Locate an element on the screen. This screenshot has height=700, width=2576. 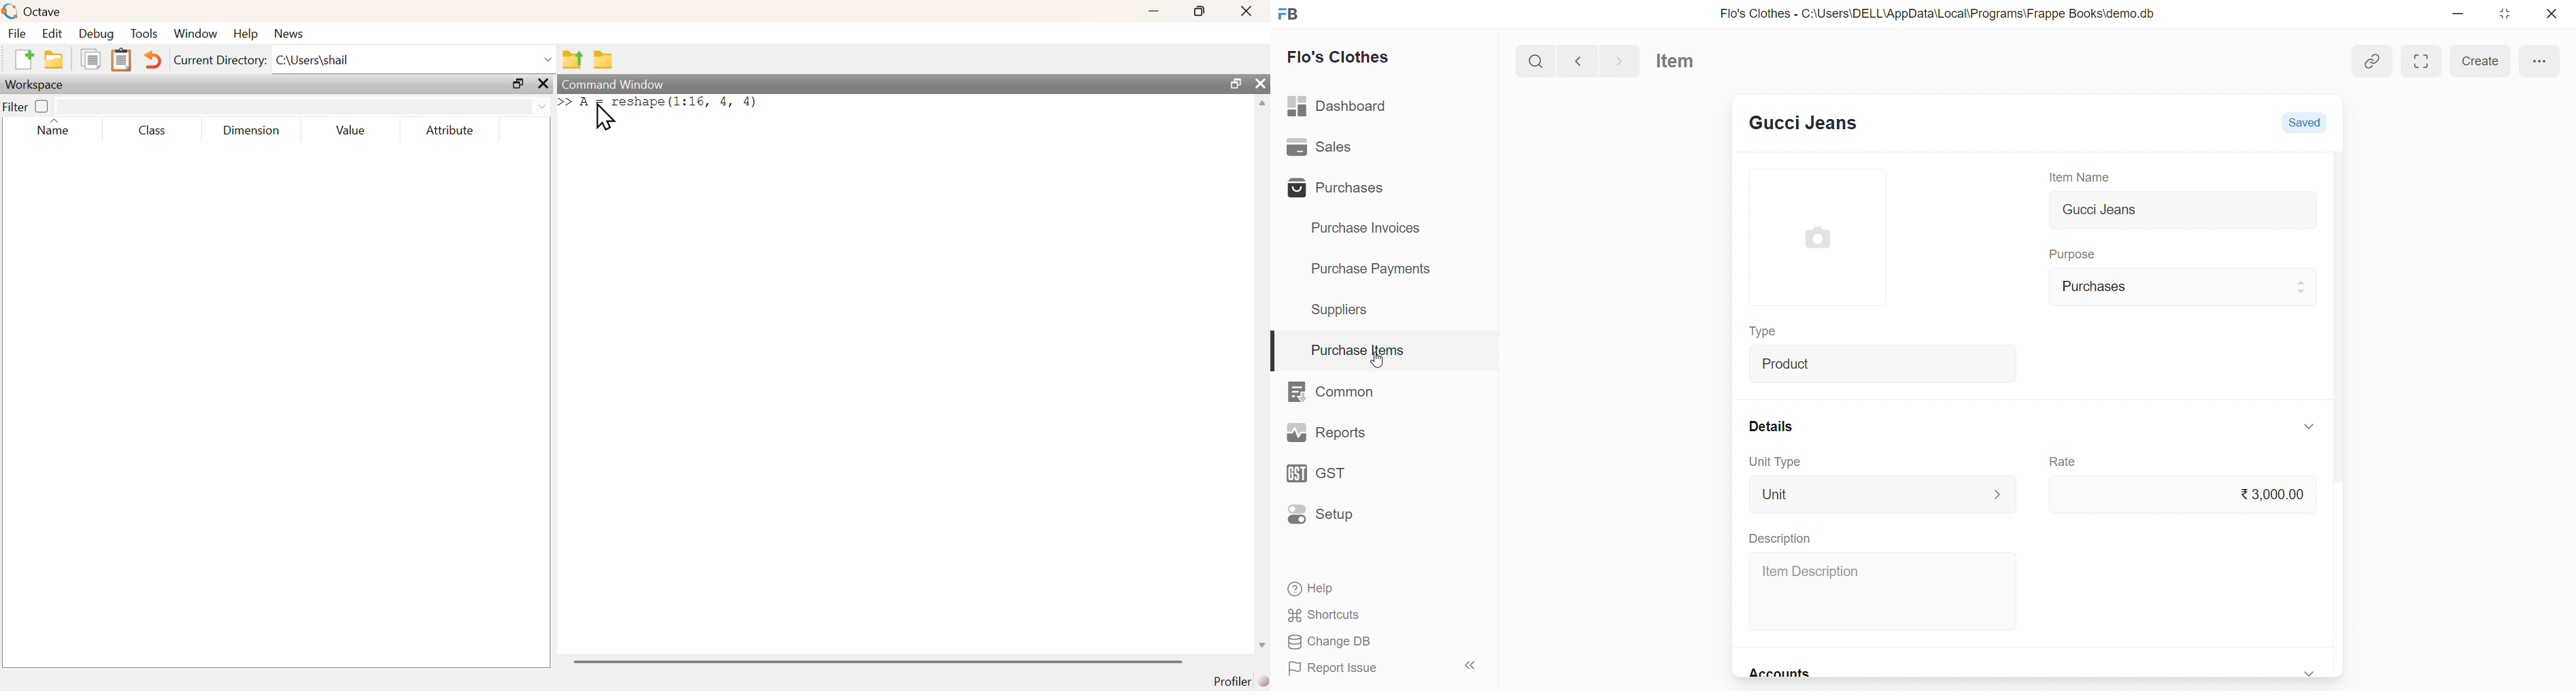
scroll bar is located at coordinates (2343, 414).